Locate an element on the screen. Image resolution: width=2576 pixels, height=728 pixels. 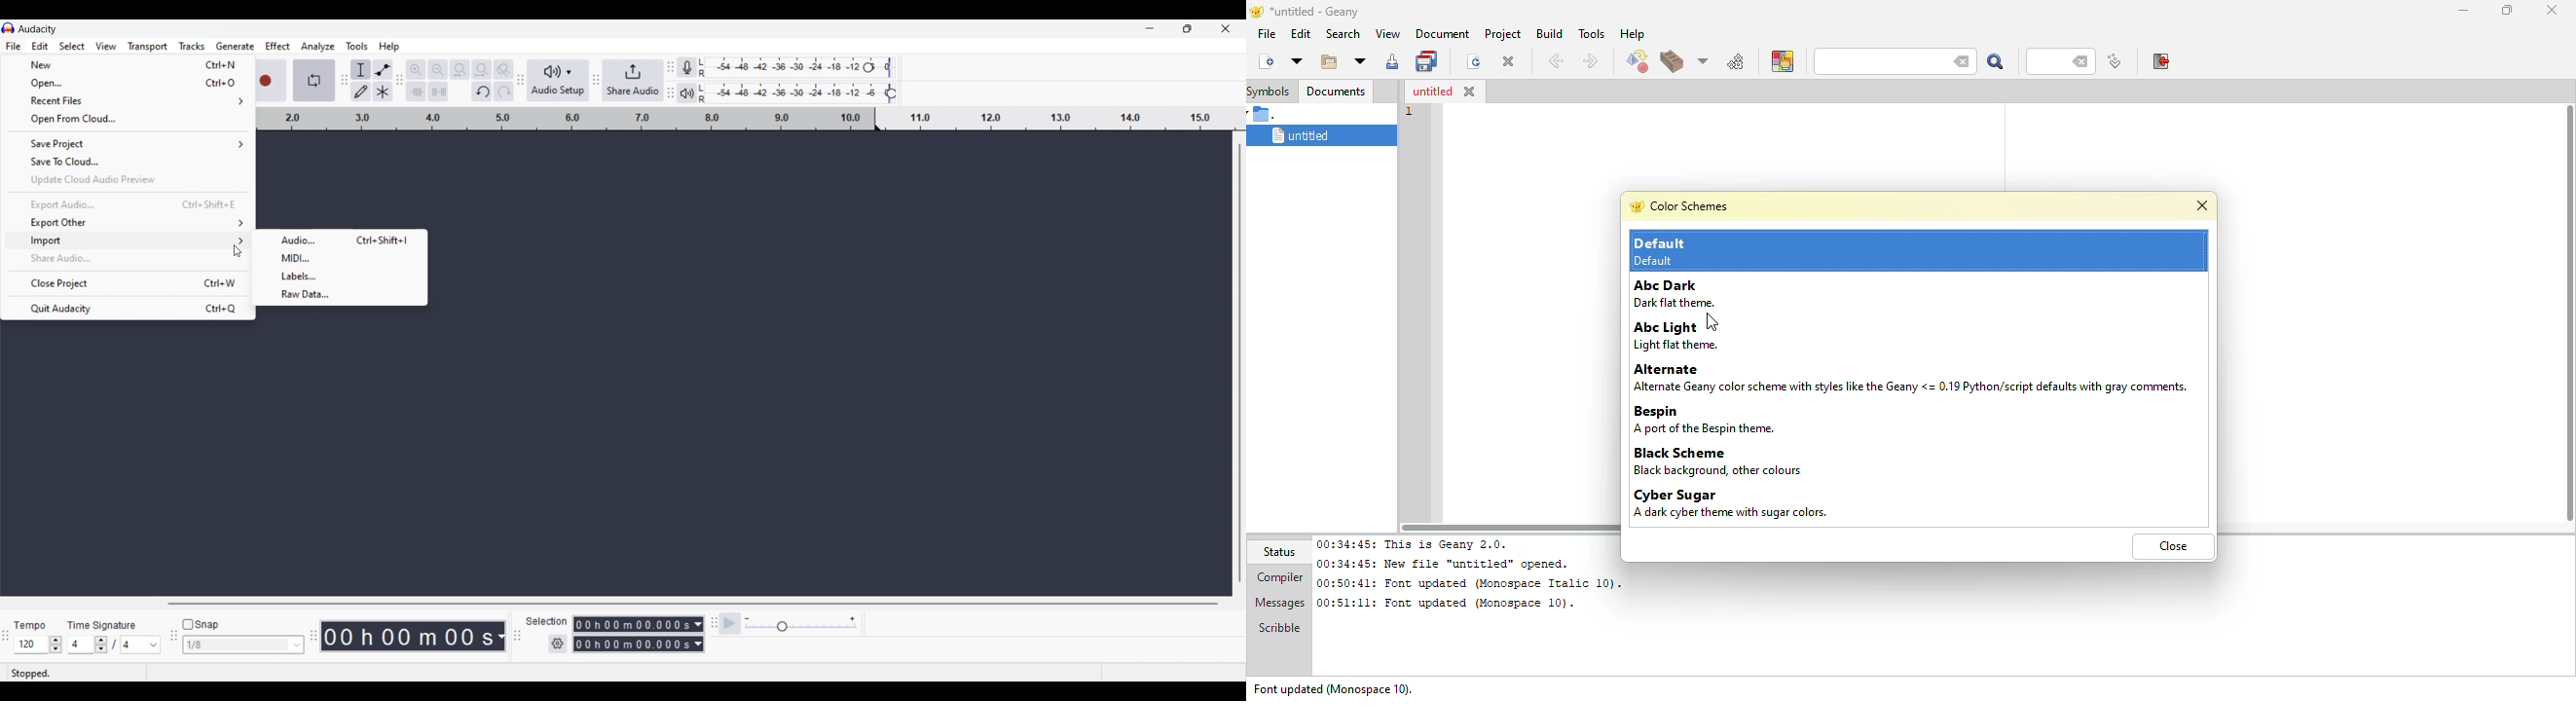
snapping toolbar is located at coordinates (171, 643).